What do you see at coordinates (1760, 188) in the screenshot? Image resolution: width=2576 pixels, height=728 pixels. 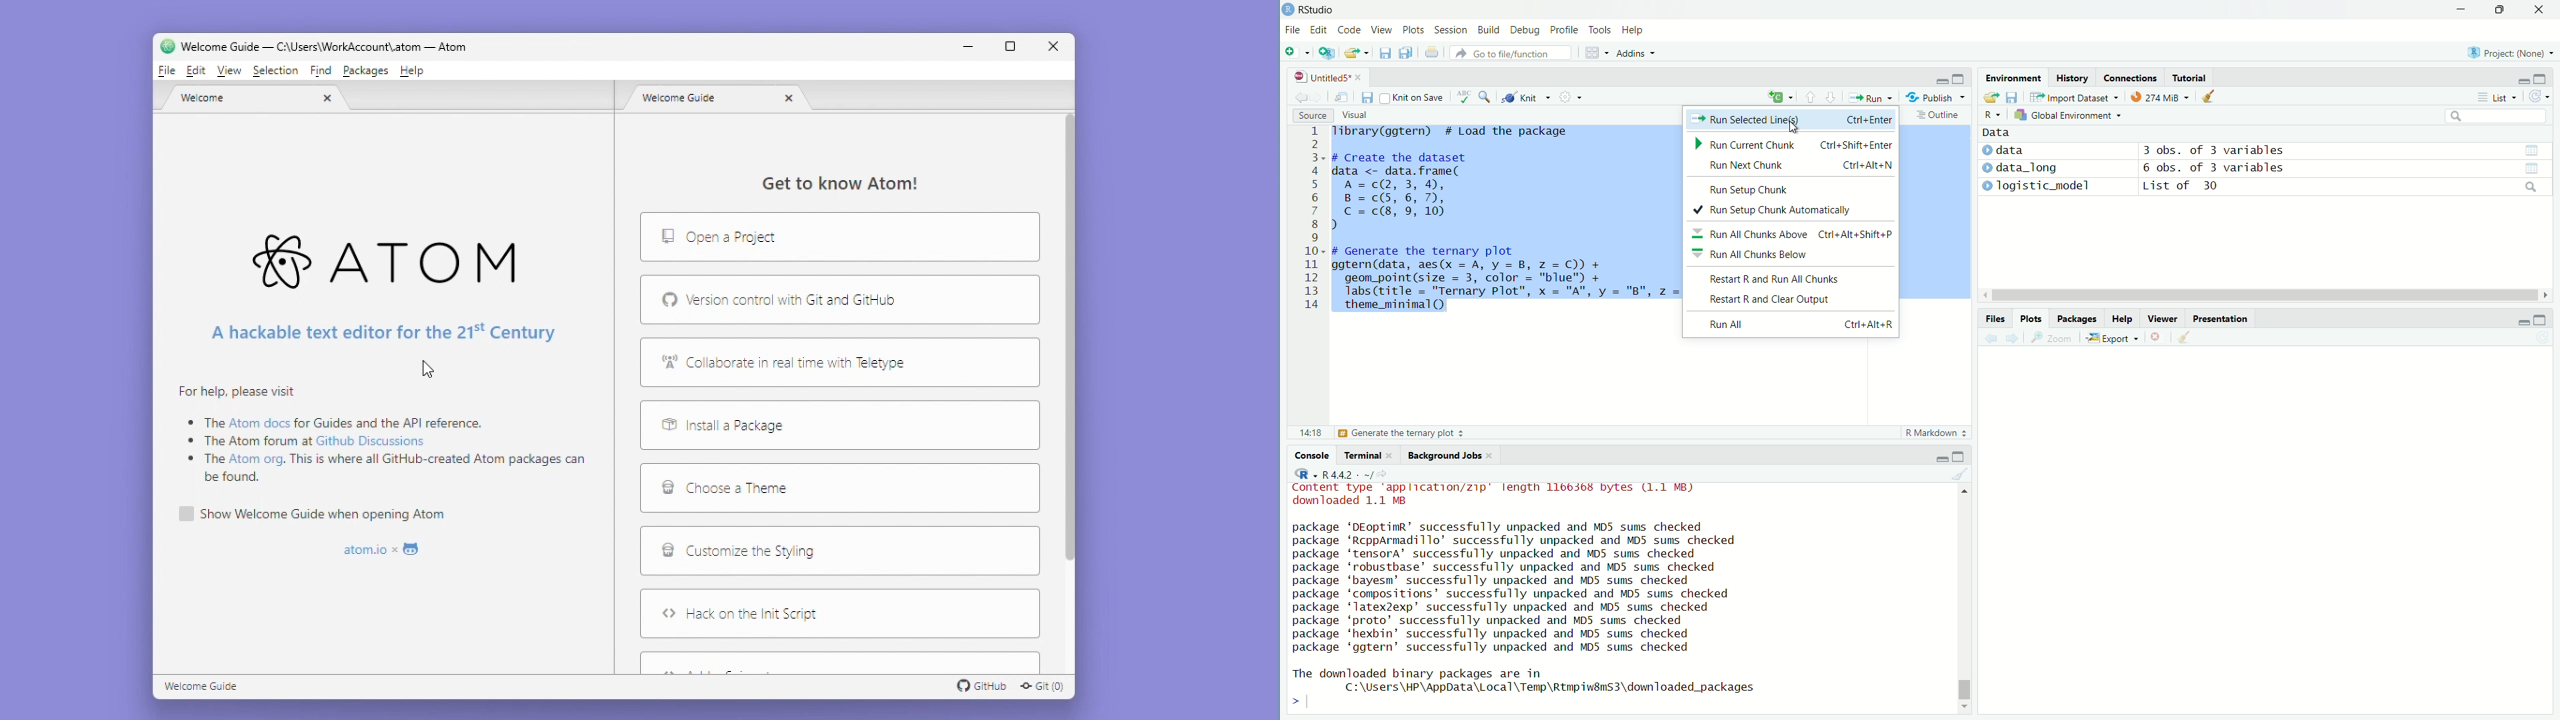 I see `Run Setup Chunk` at bounding box center [1760, 188].